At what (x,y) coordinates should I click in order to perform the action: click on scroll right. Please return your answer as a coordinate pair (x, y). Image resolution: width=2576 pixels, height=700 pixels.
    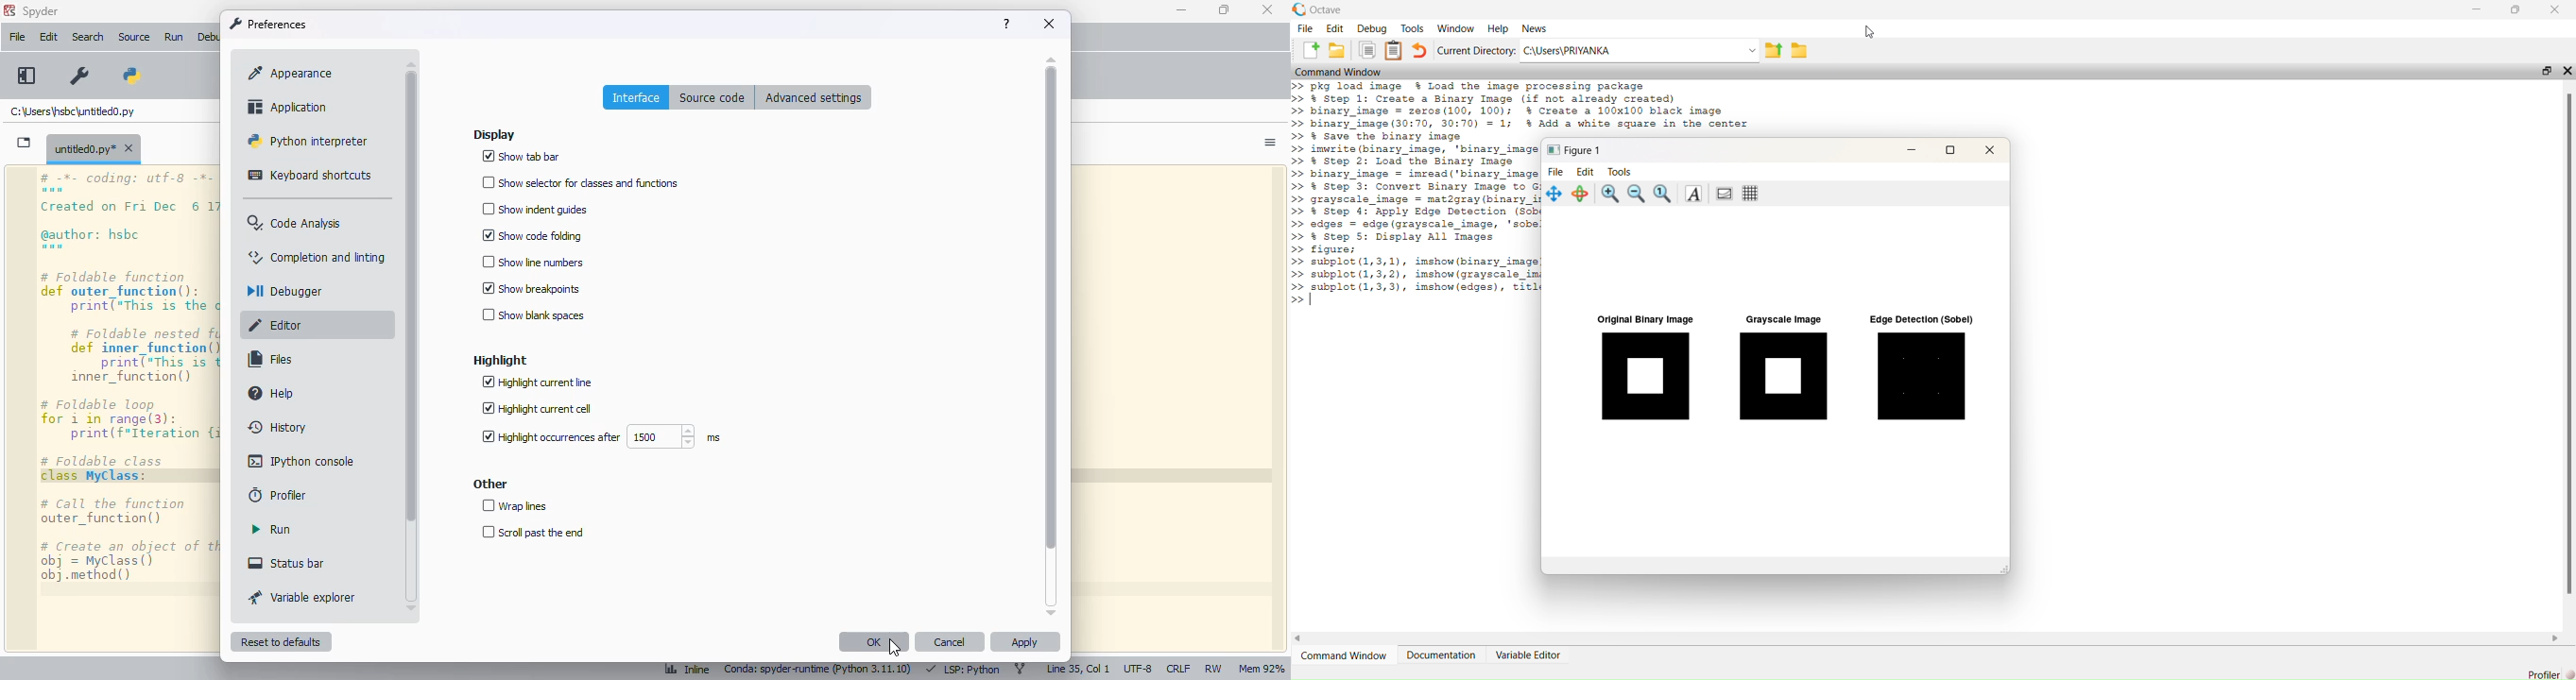
    Looking at the image, I should click on (2557, 639).